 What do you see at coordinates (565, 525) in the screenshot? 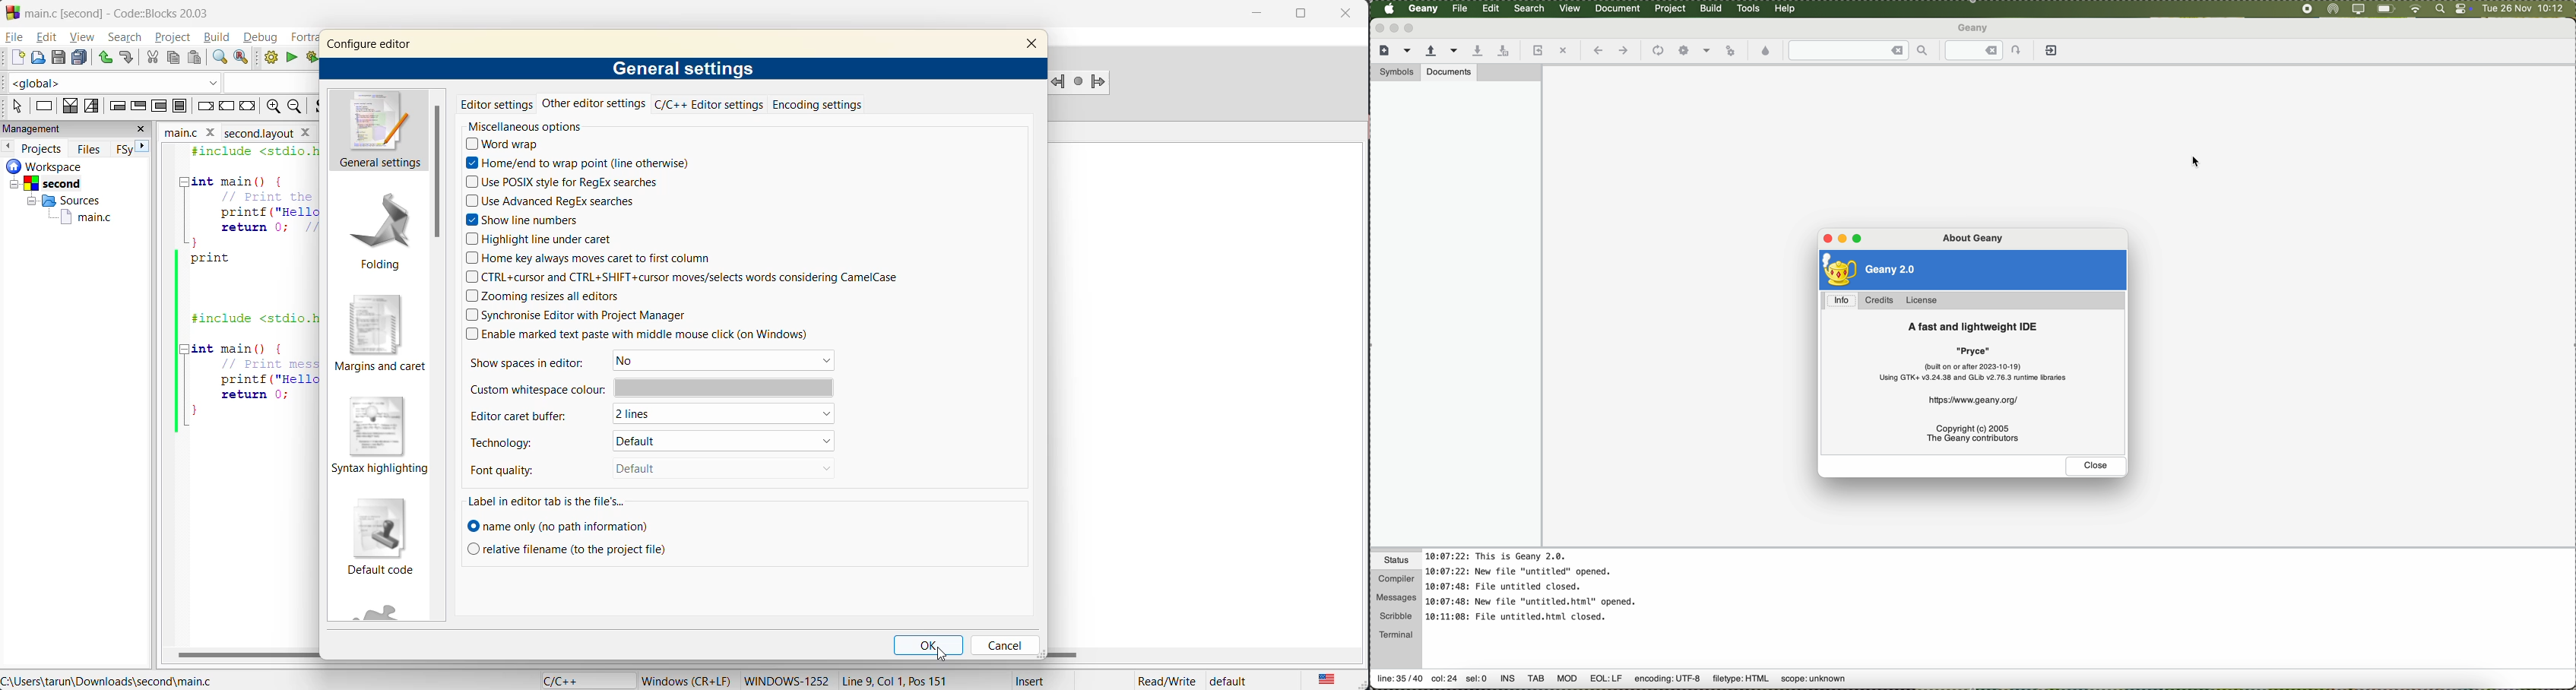
I see `name only (no path information)` at bounding box center [565, 525].